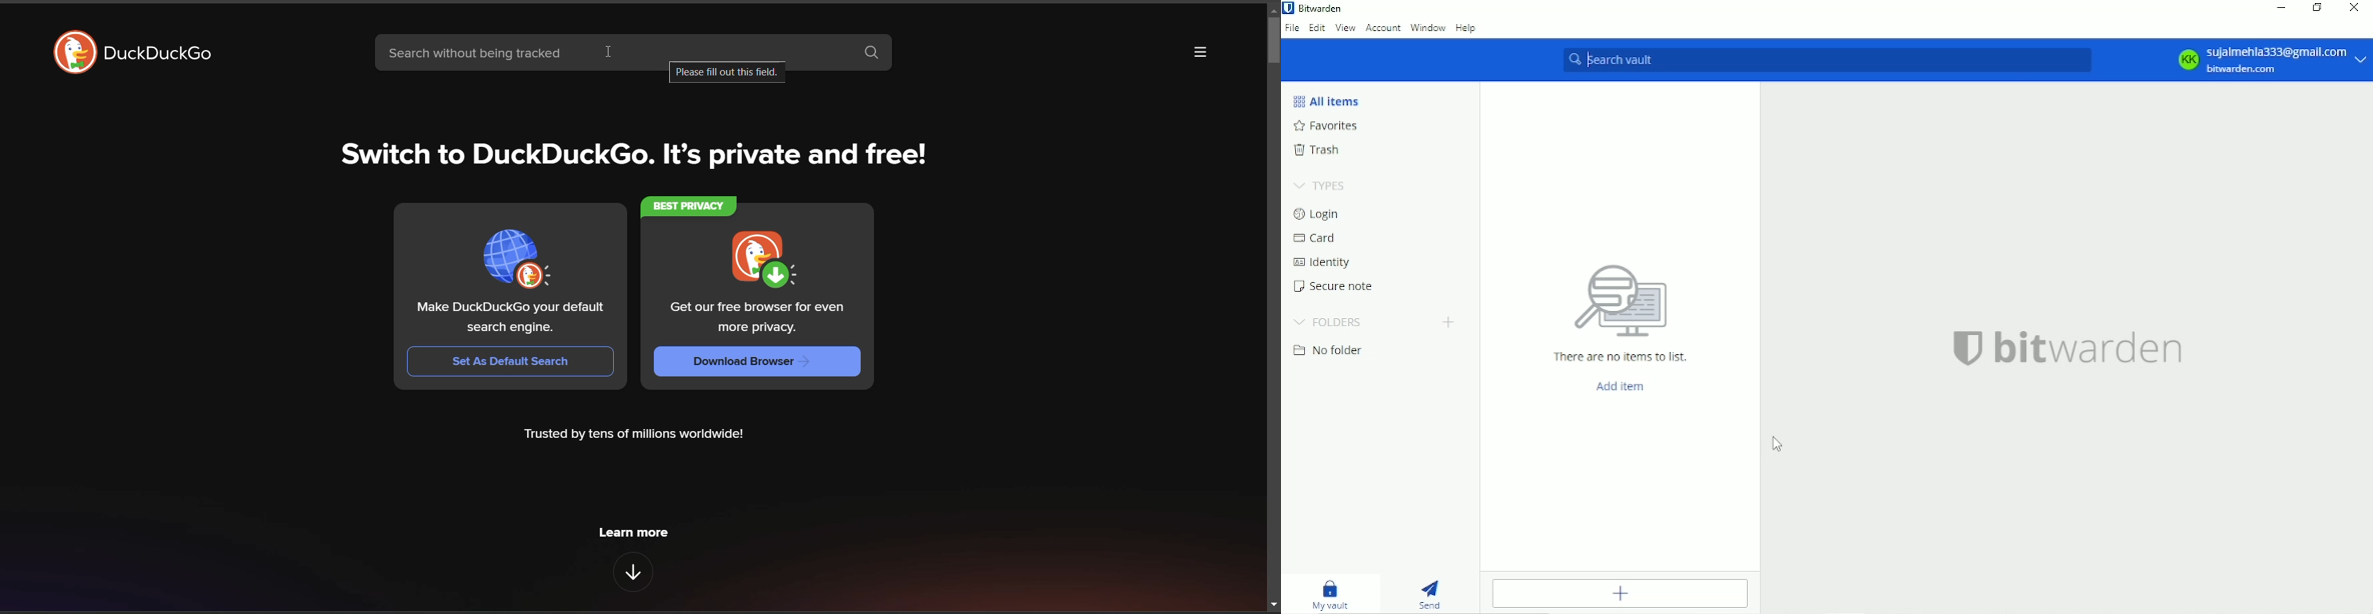 The image size is (2380, 616). I want to click on View, so click(1345, 28).